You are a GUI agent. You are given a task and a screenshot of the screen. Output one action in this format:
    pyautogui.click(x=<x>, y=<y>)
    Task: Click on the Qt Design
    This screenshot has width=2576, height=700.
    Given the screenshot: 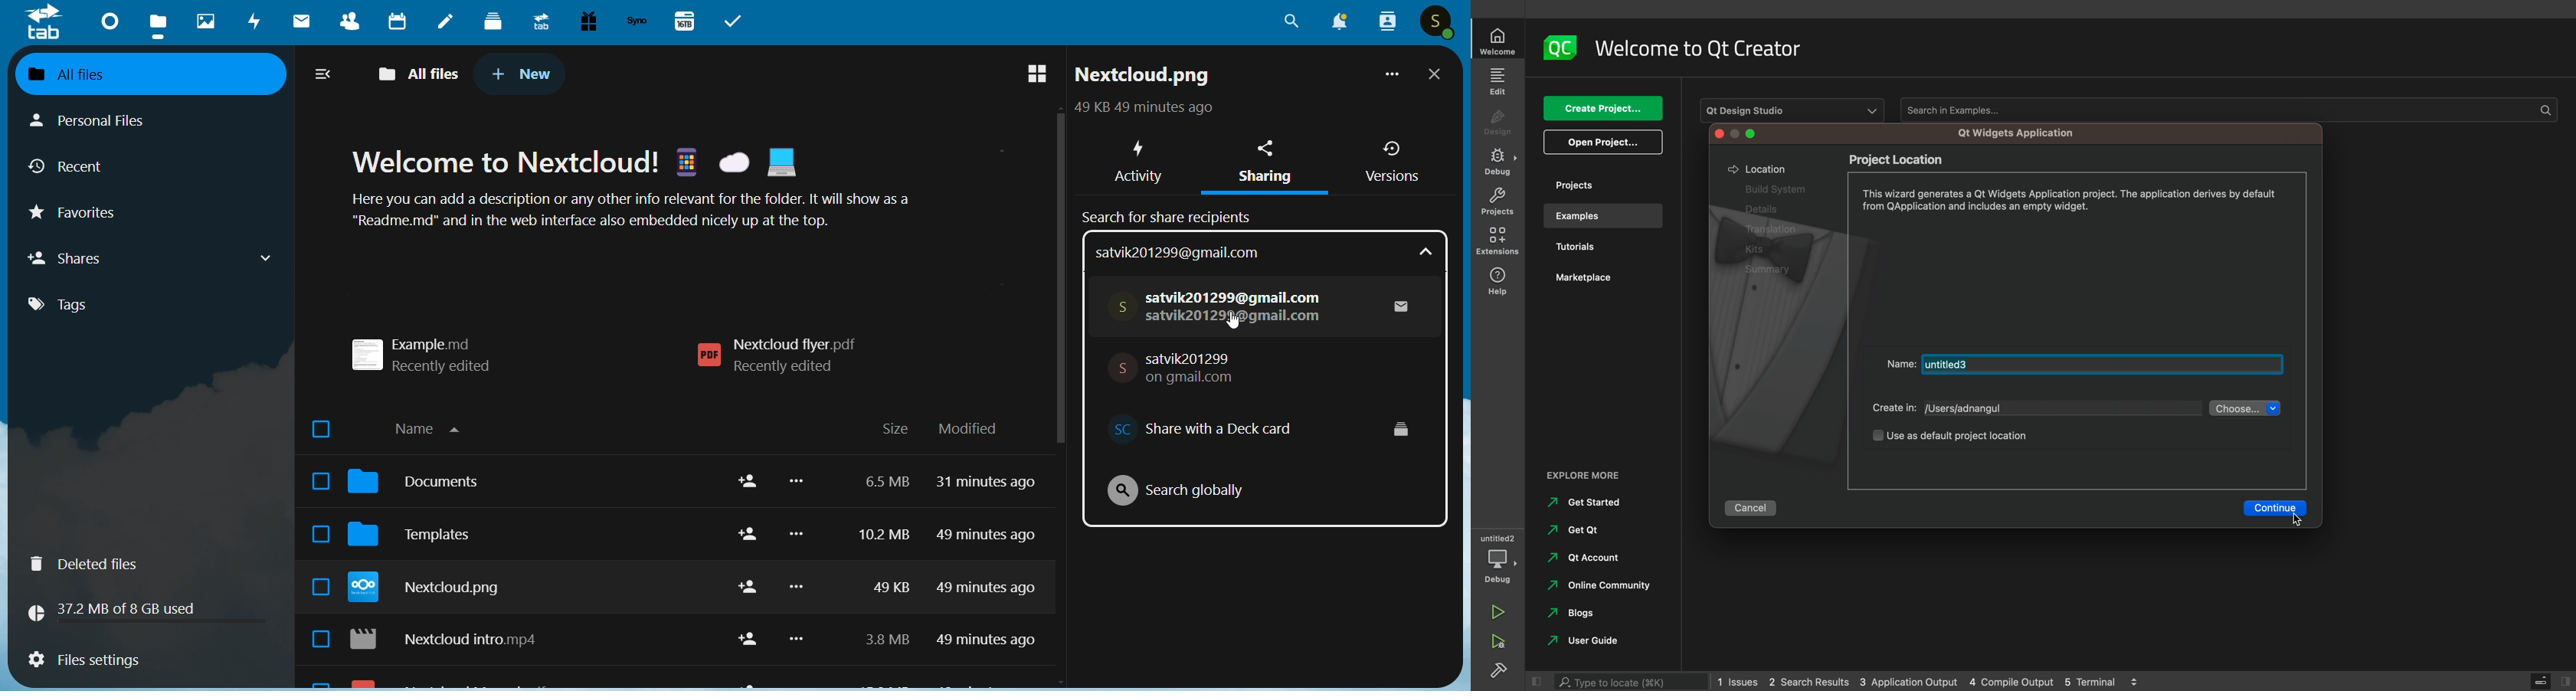 What is the action you would take?
    pyautogui.click(x=1790, y=106)
    